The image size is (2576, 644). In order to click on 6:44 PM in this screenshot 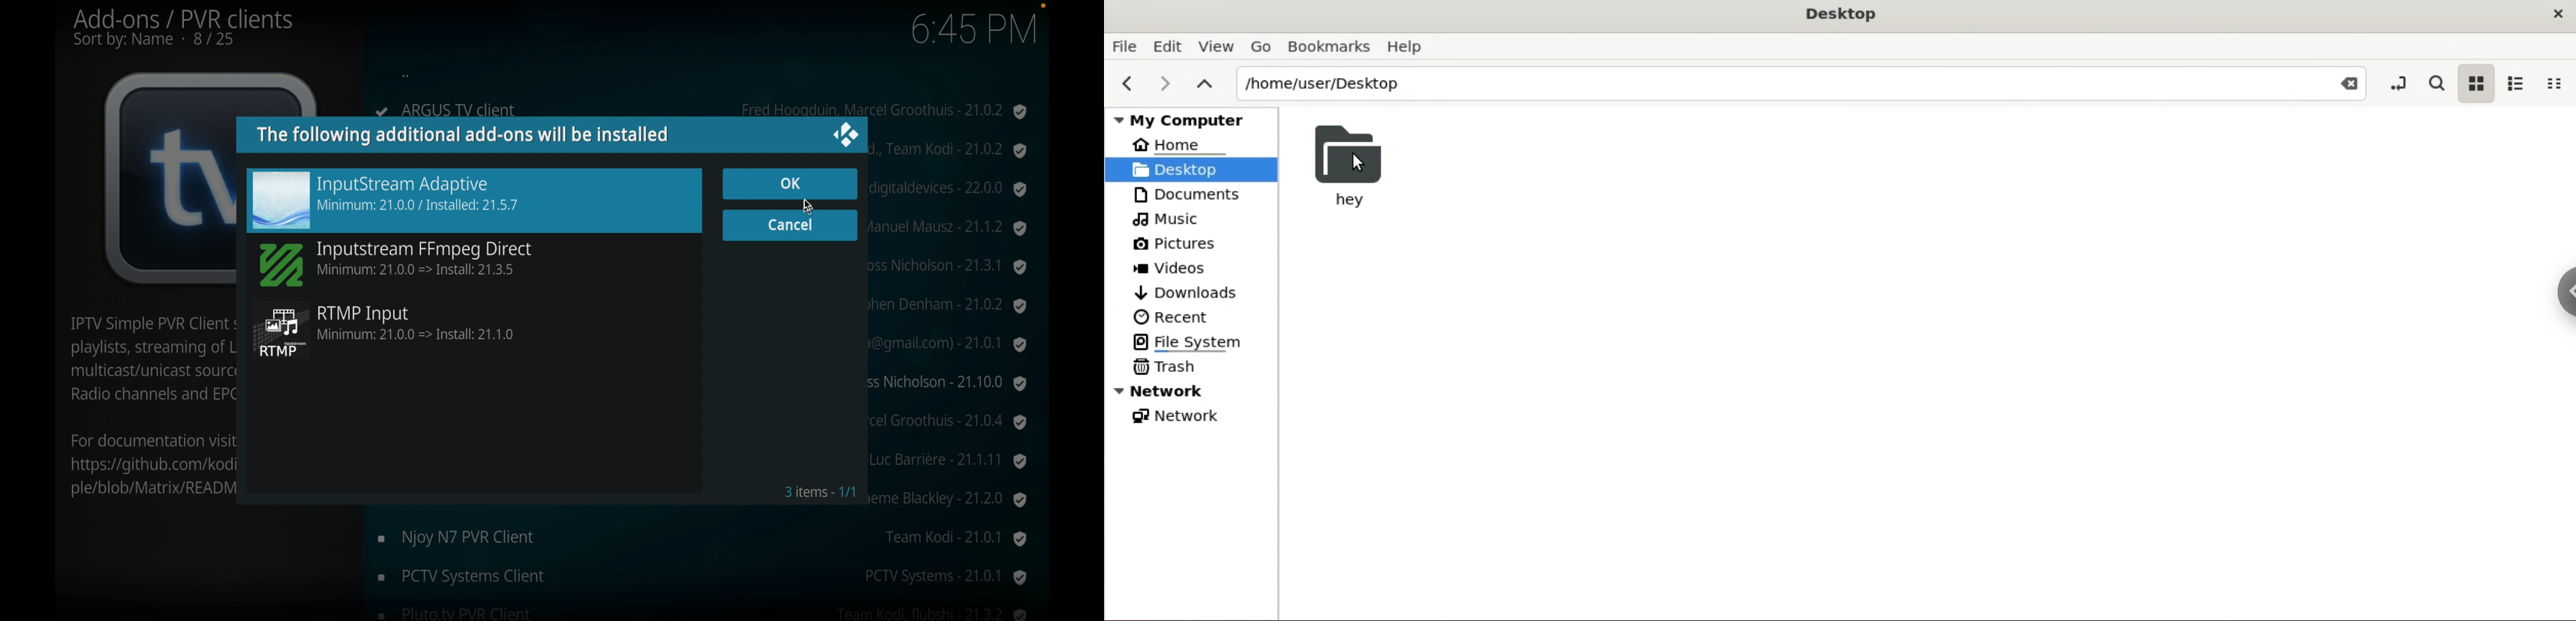, I will do `click(808, 204)`.